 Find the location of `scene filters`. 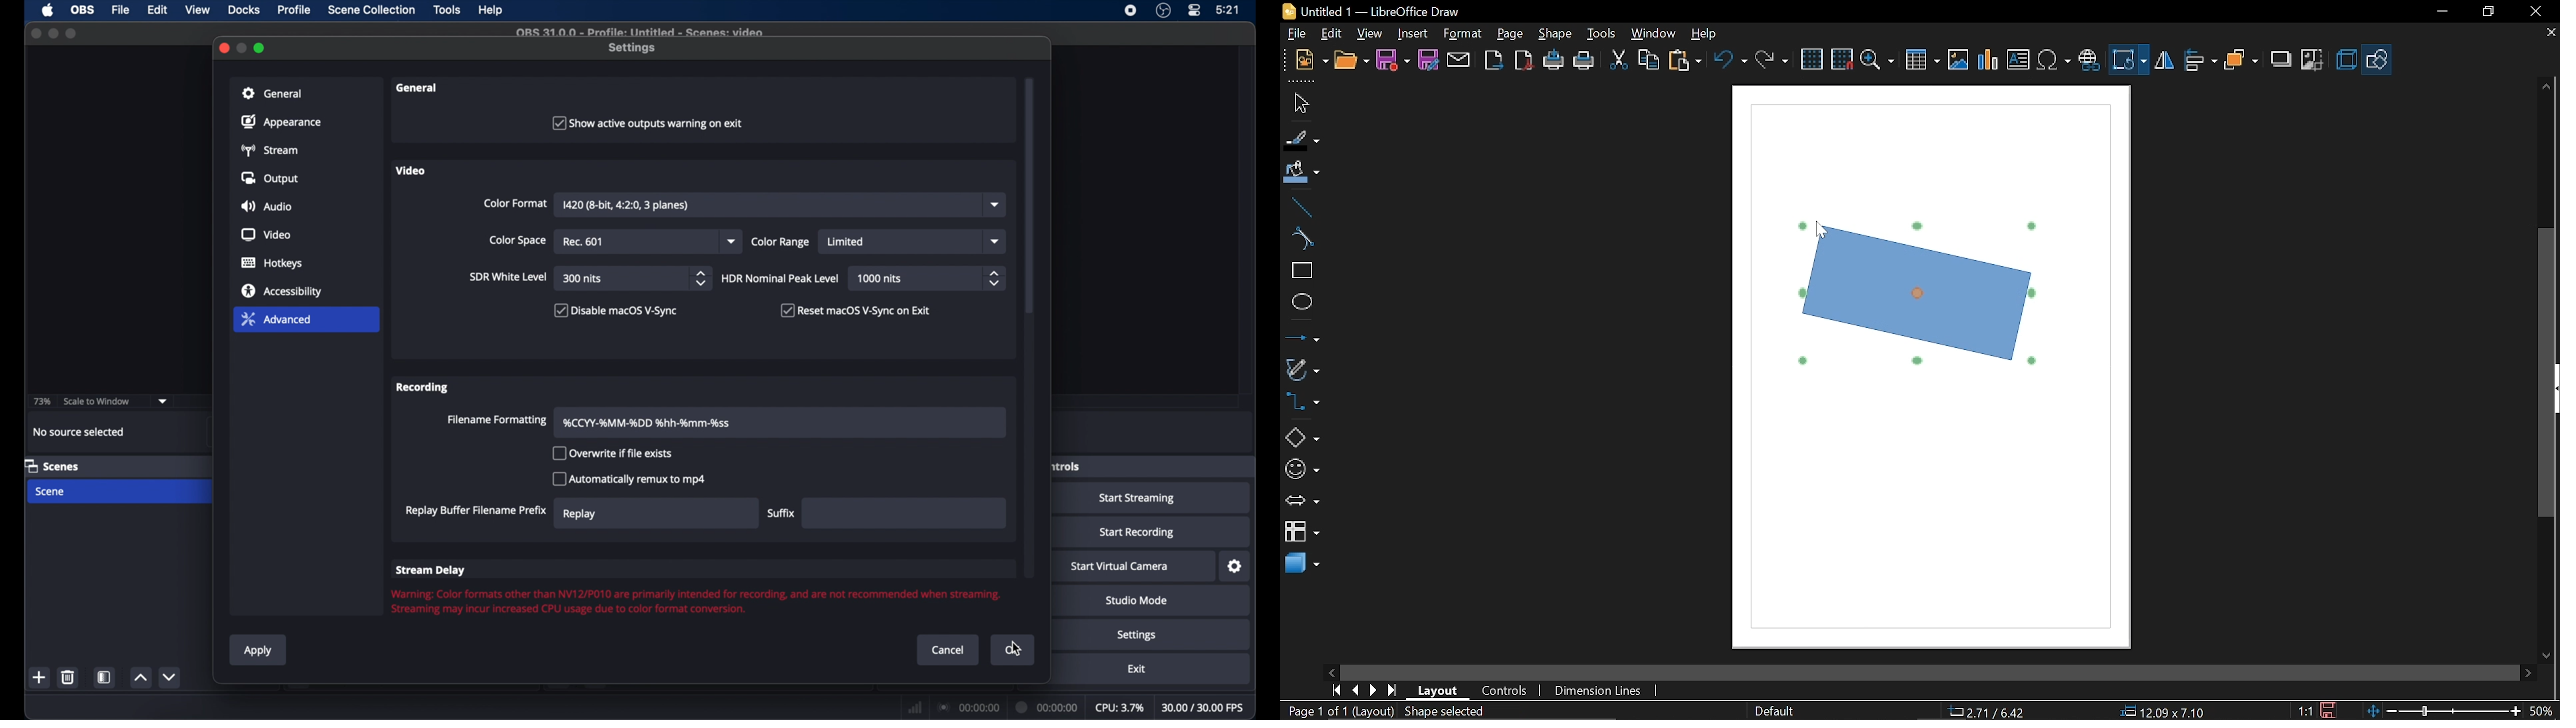

scene filters is located at coordinates (105, 678).